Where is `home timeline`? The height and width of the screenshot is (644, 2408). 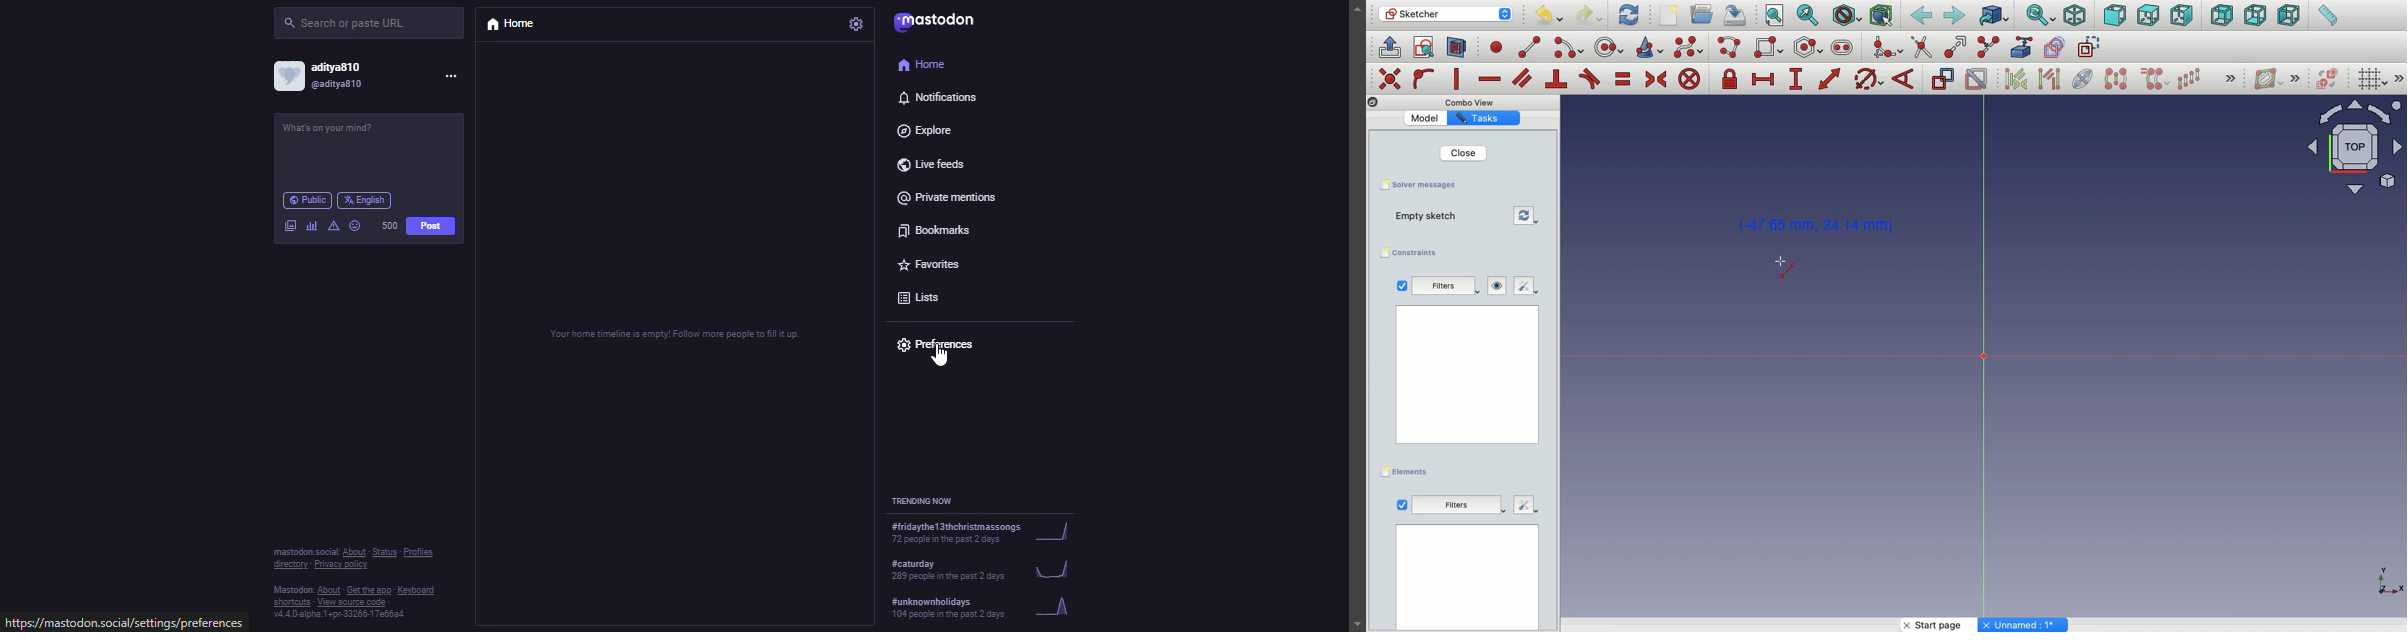 home timeline is located at coordinates (675, 335).